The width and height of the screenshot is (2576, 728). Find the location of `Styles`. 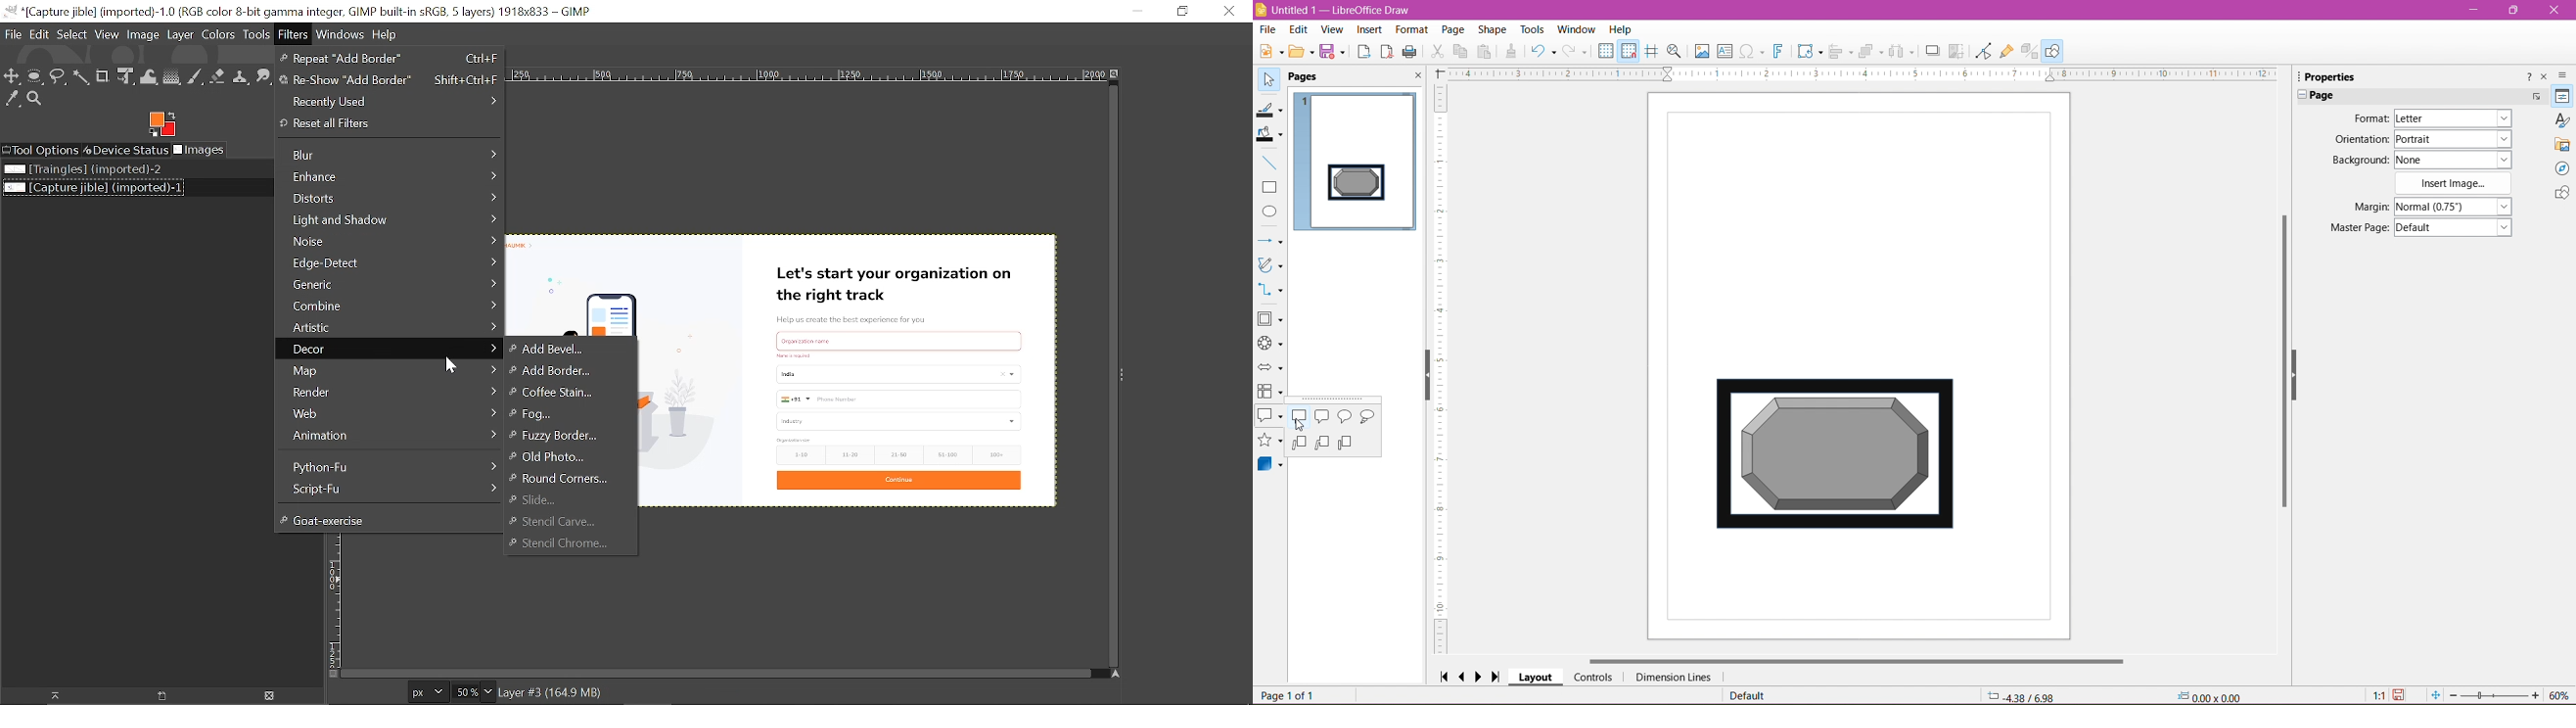

Styles is located at coordinates (2563, 120).